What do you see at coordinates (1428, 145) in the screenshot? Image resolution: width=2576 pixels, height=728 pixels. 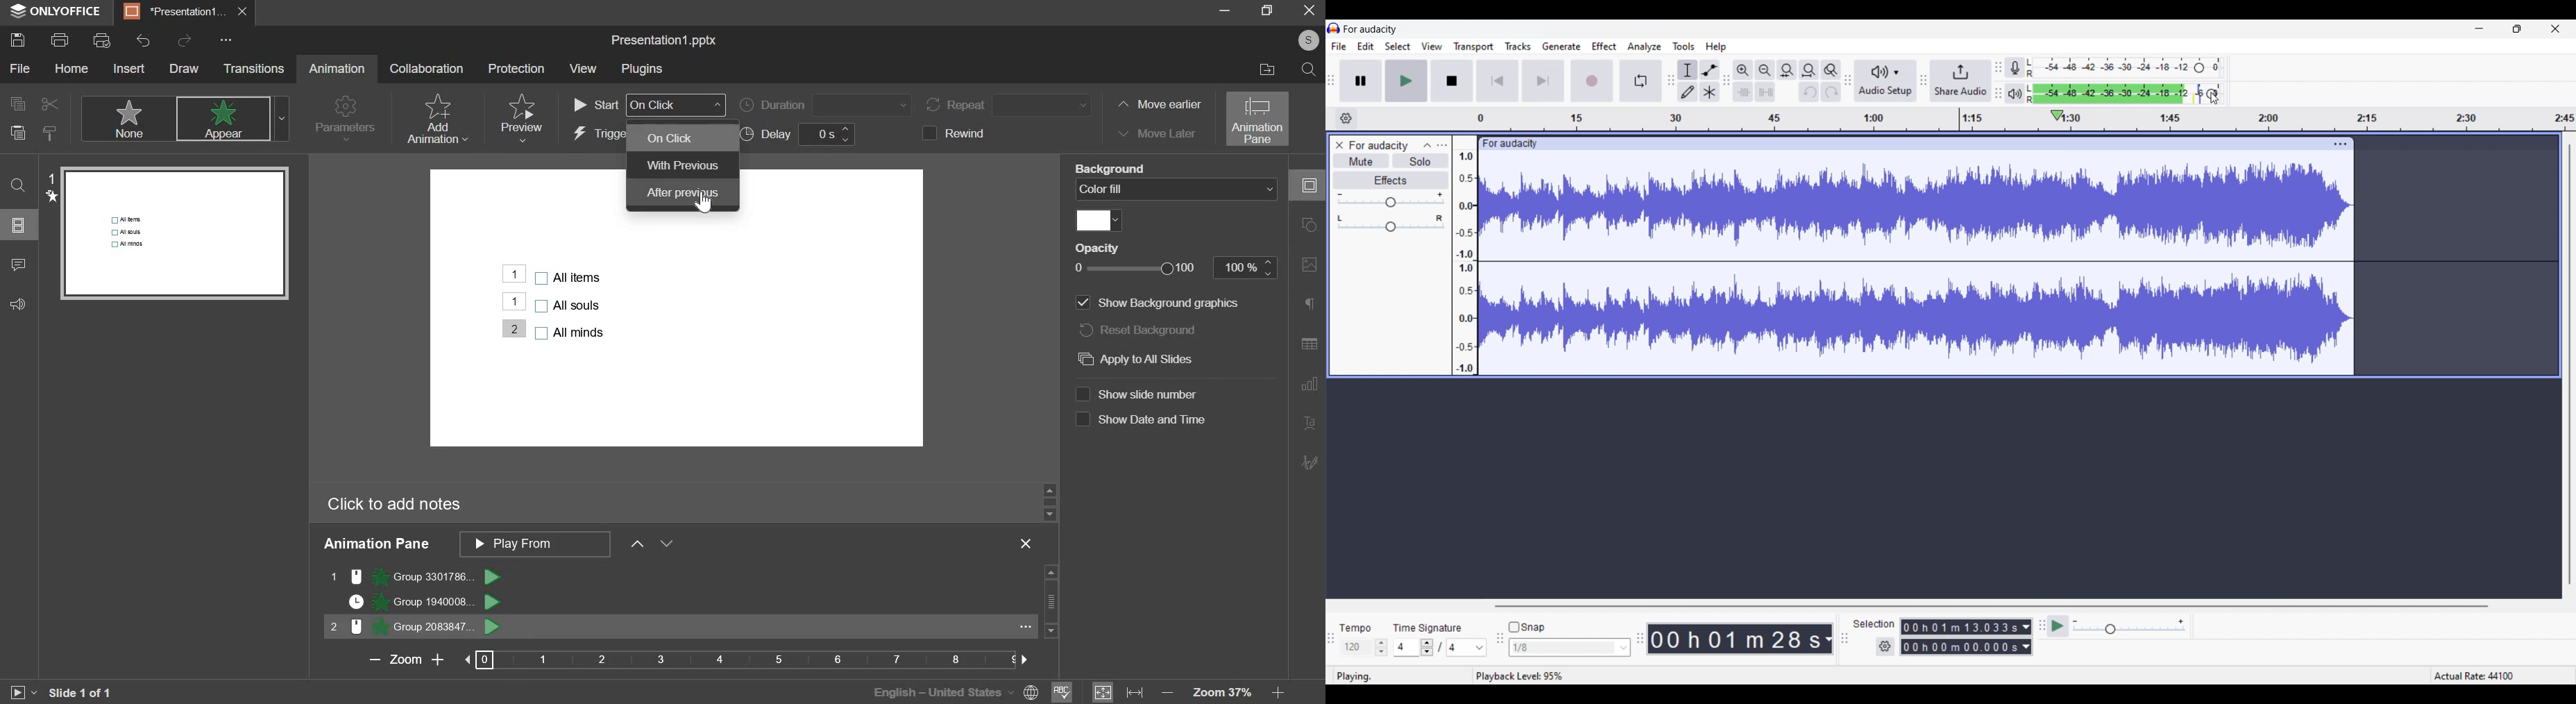 I see `Collapse` at bounding box center [1428, 145].